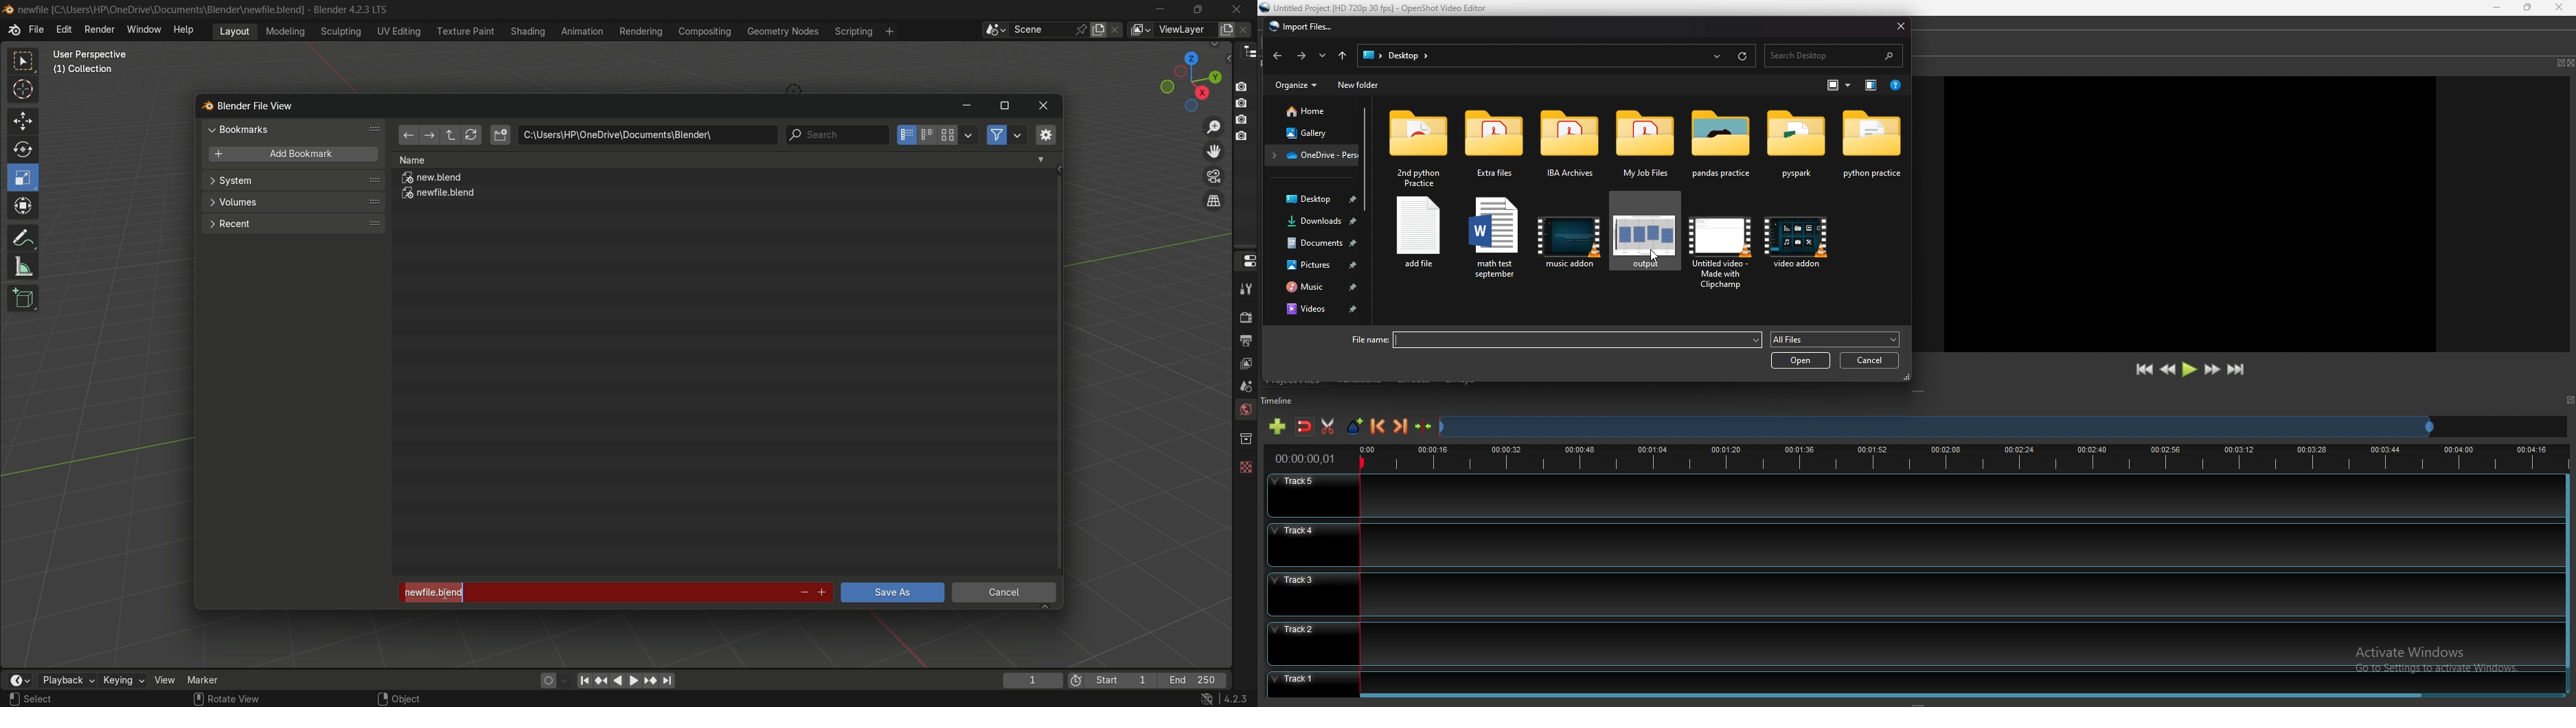 This screenshot has height=728, width=2576. I want to click on switch current view layer, so click(1214, 202).